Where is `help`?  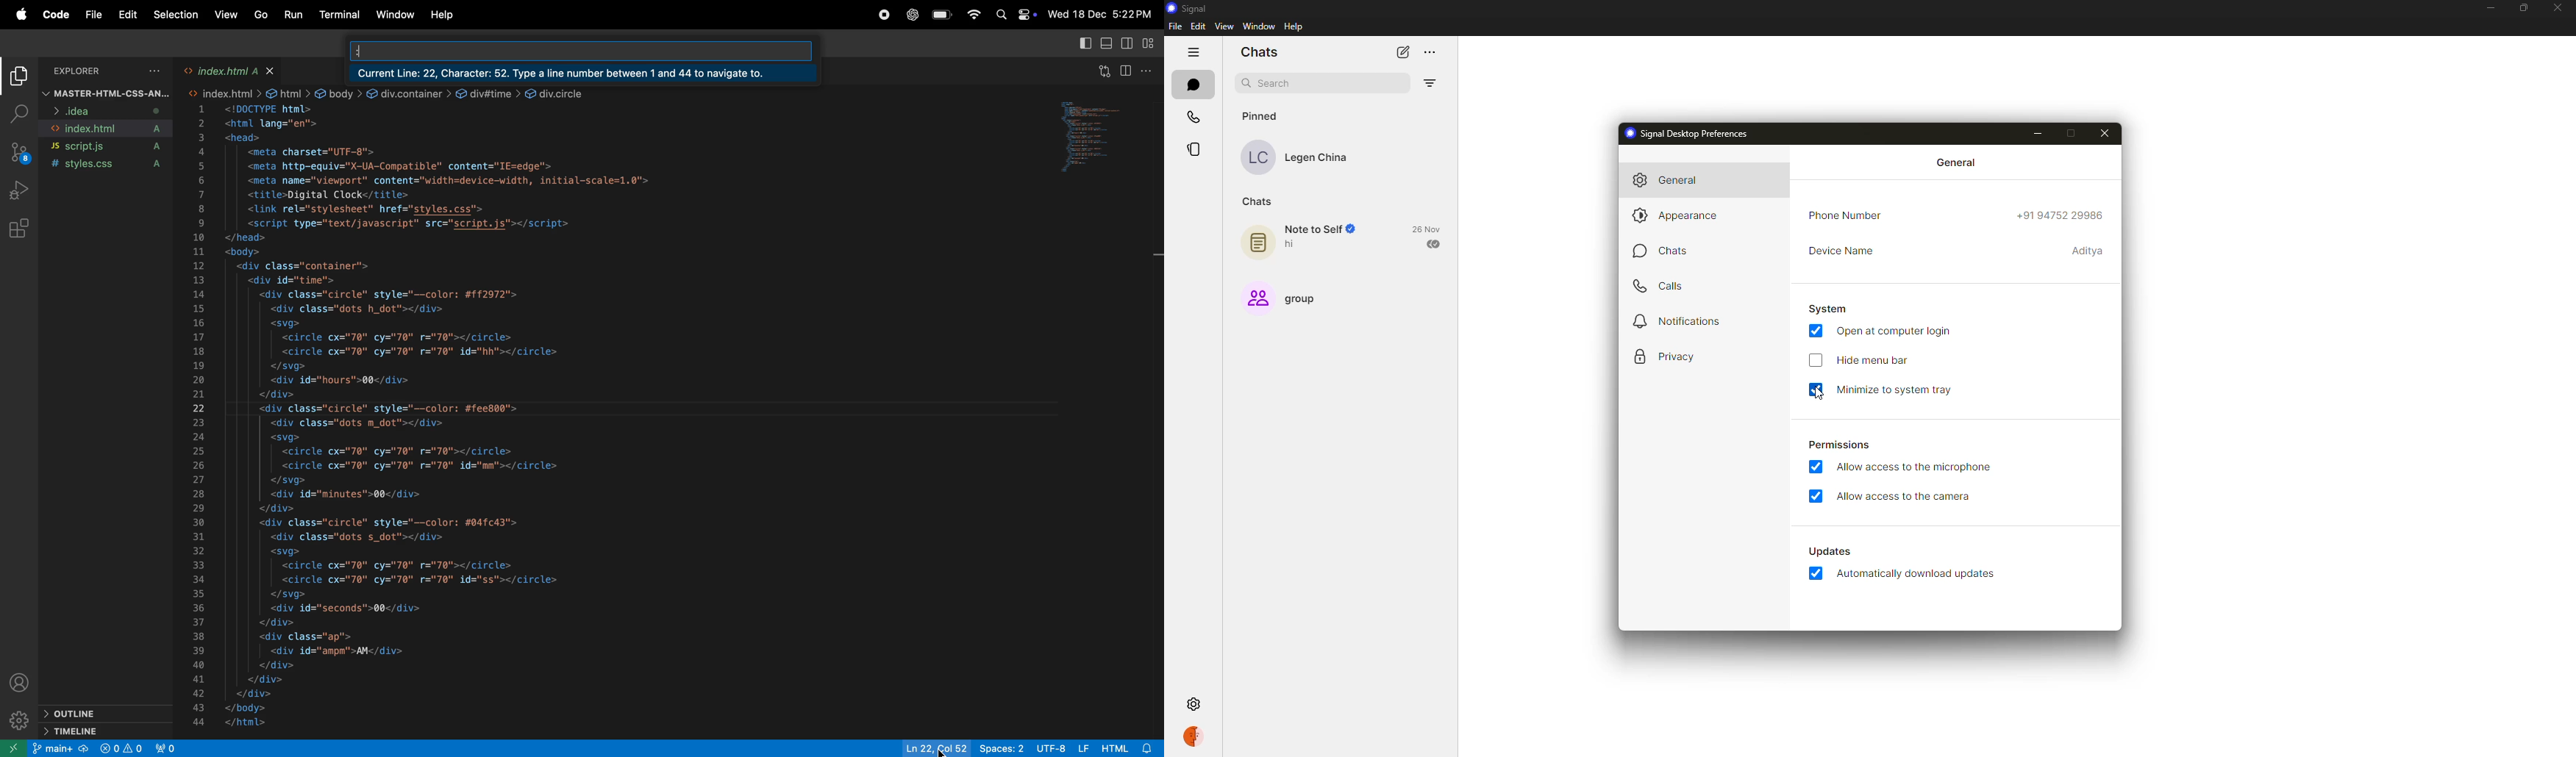 help is located at coordinates (444, 14).